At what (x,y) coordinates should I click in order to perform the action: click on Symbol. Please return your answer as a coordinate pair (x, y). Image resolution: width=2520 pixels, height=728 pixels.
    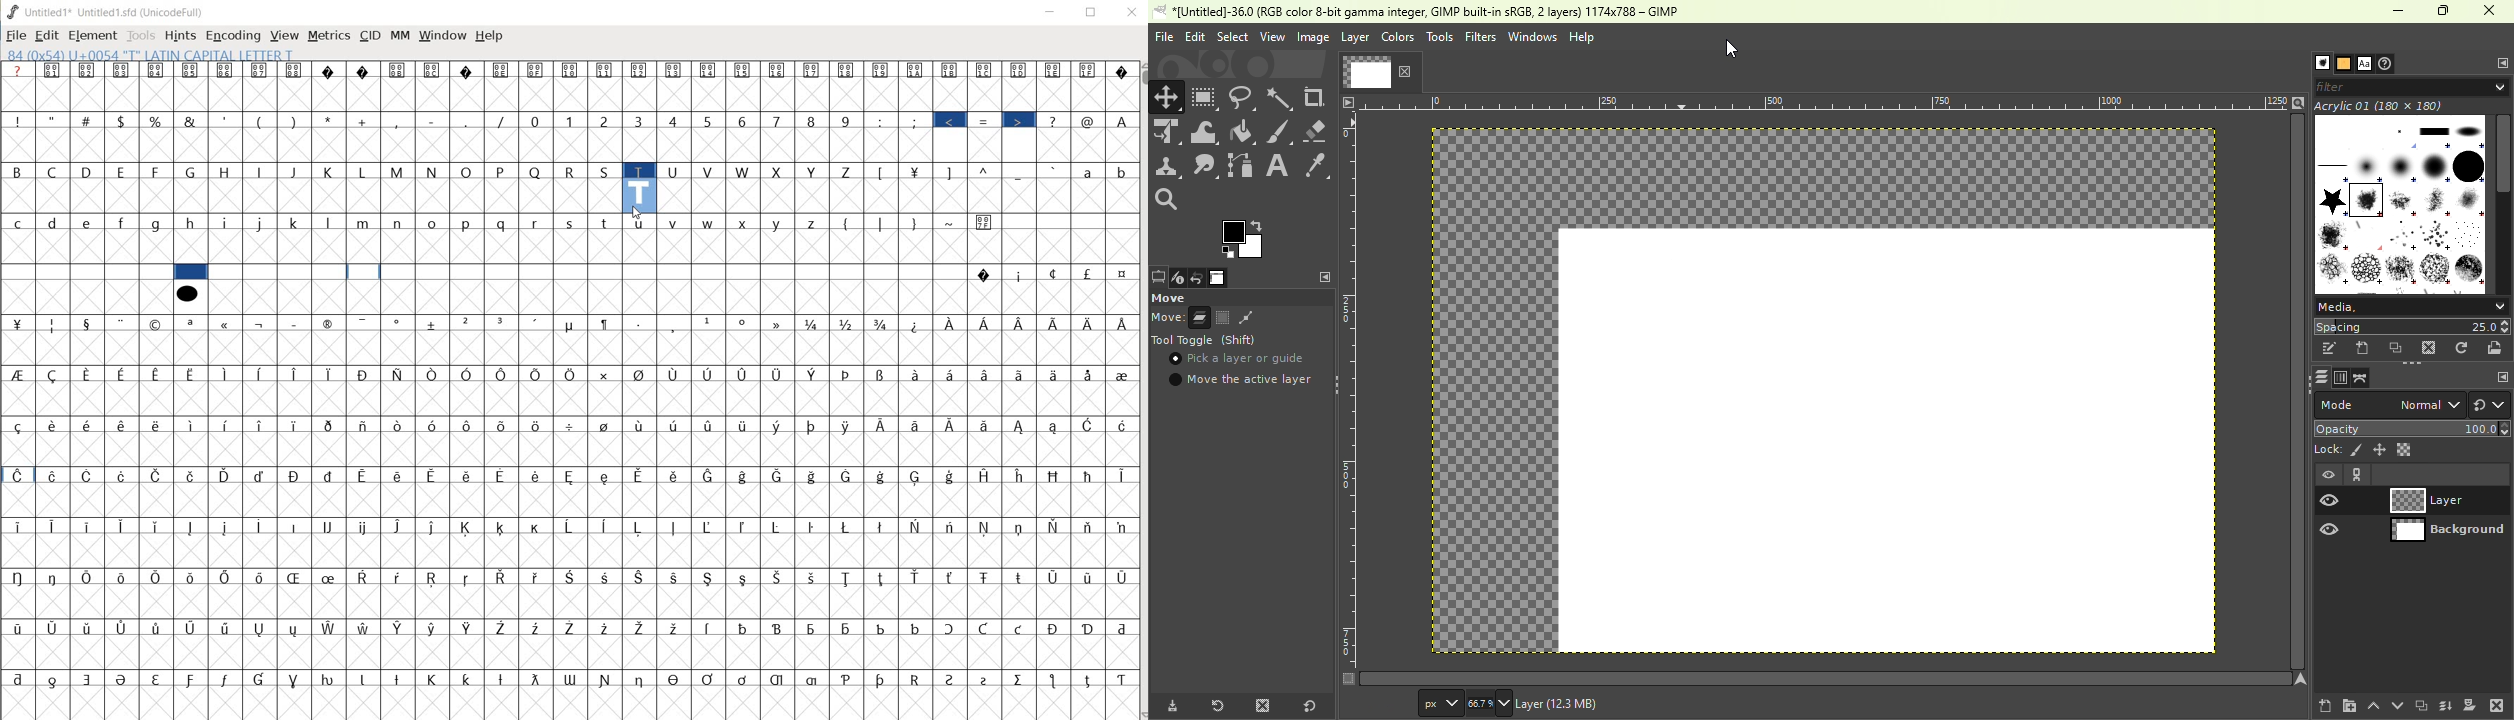
    Looking at the image, I should click on (1119, 578).